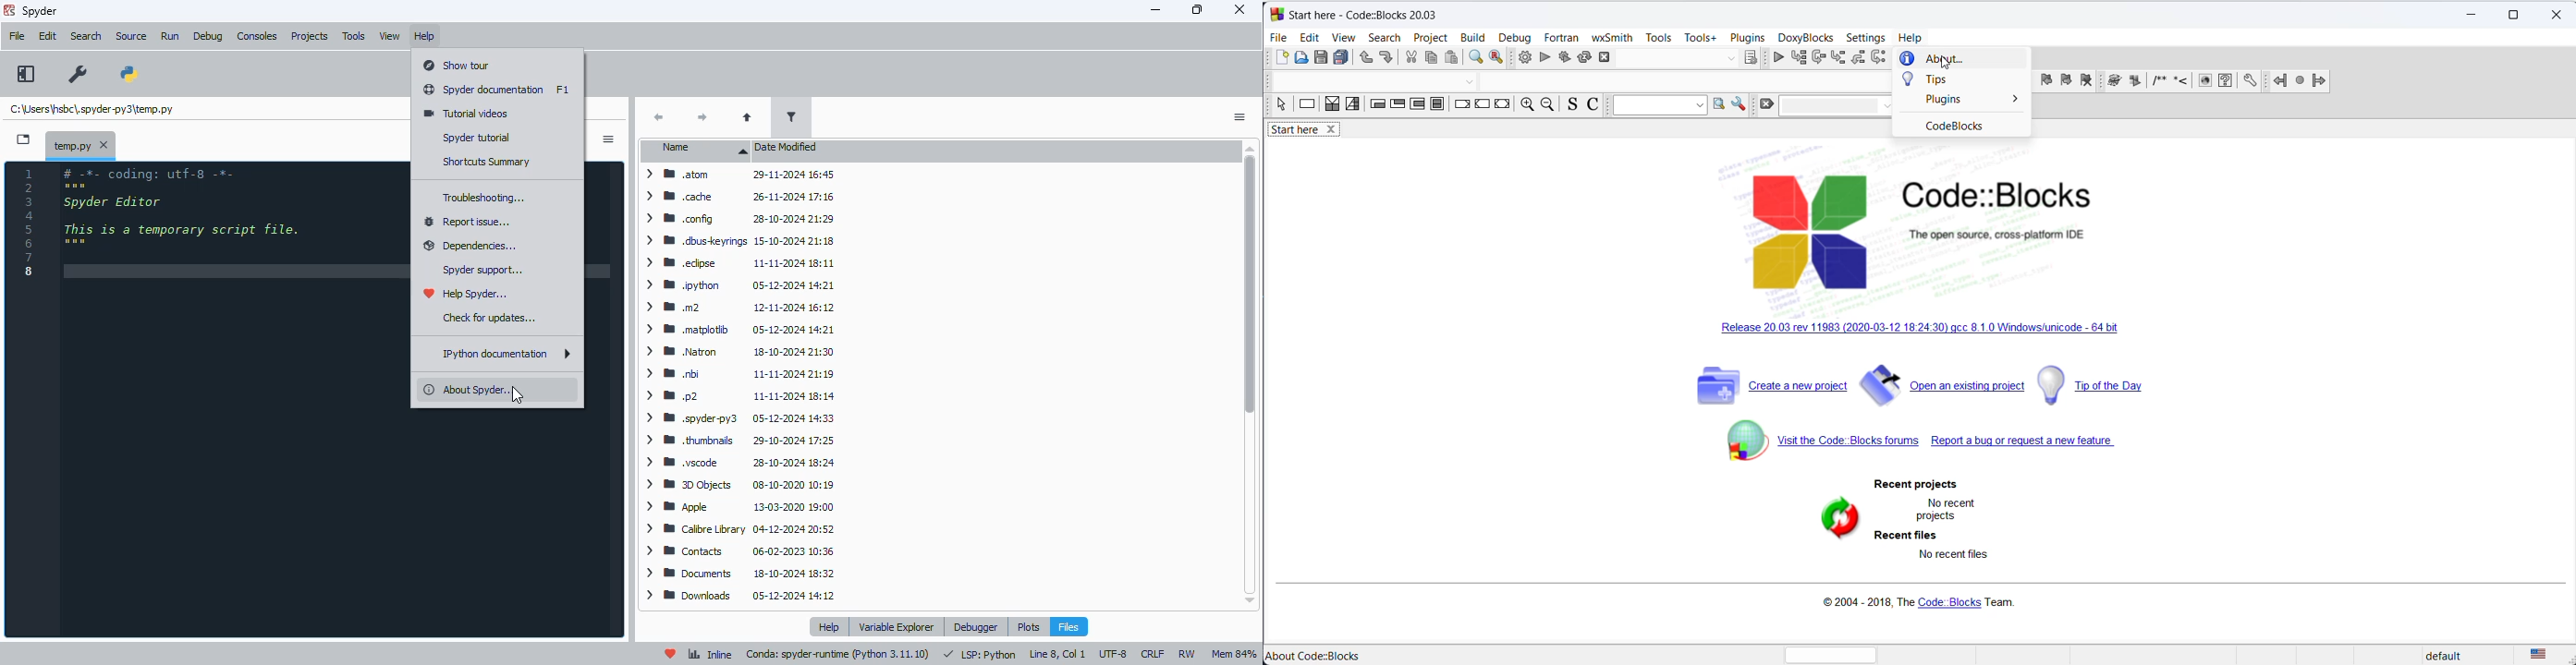  What do you see at coordinates (79, 75) in the screenshot?
I see `preferences` at bounding box center [79, 75].